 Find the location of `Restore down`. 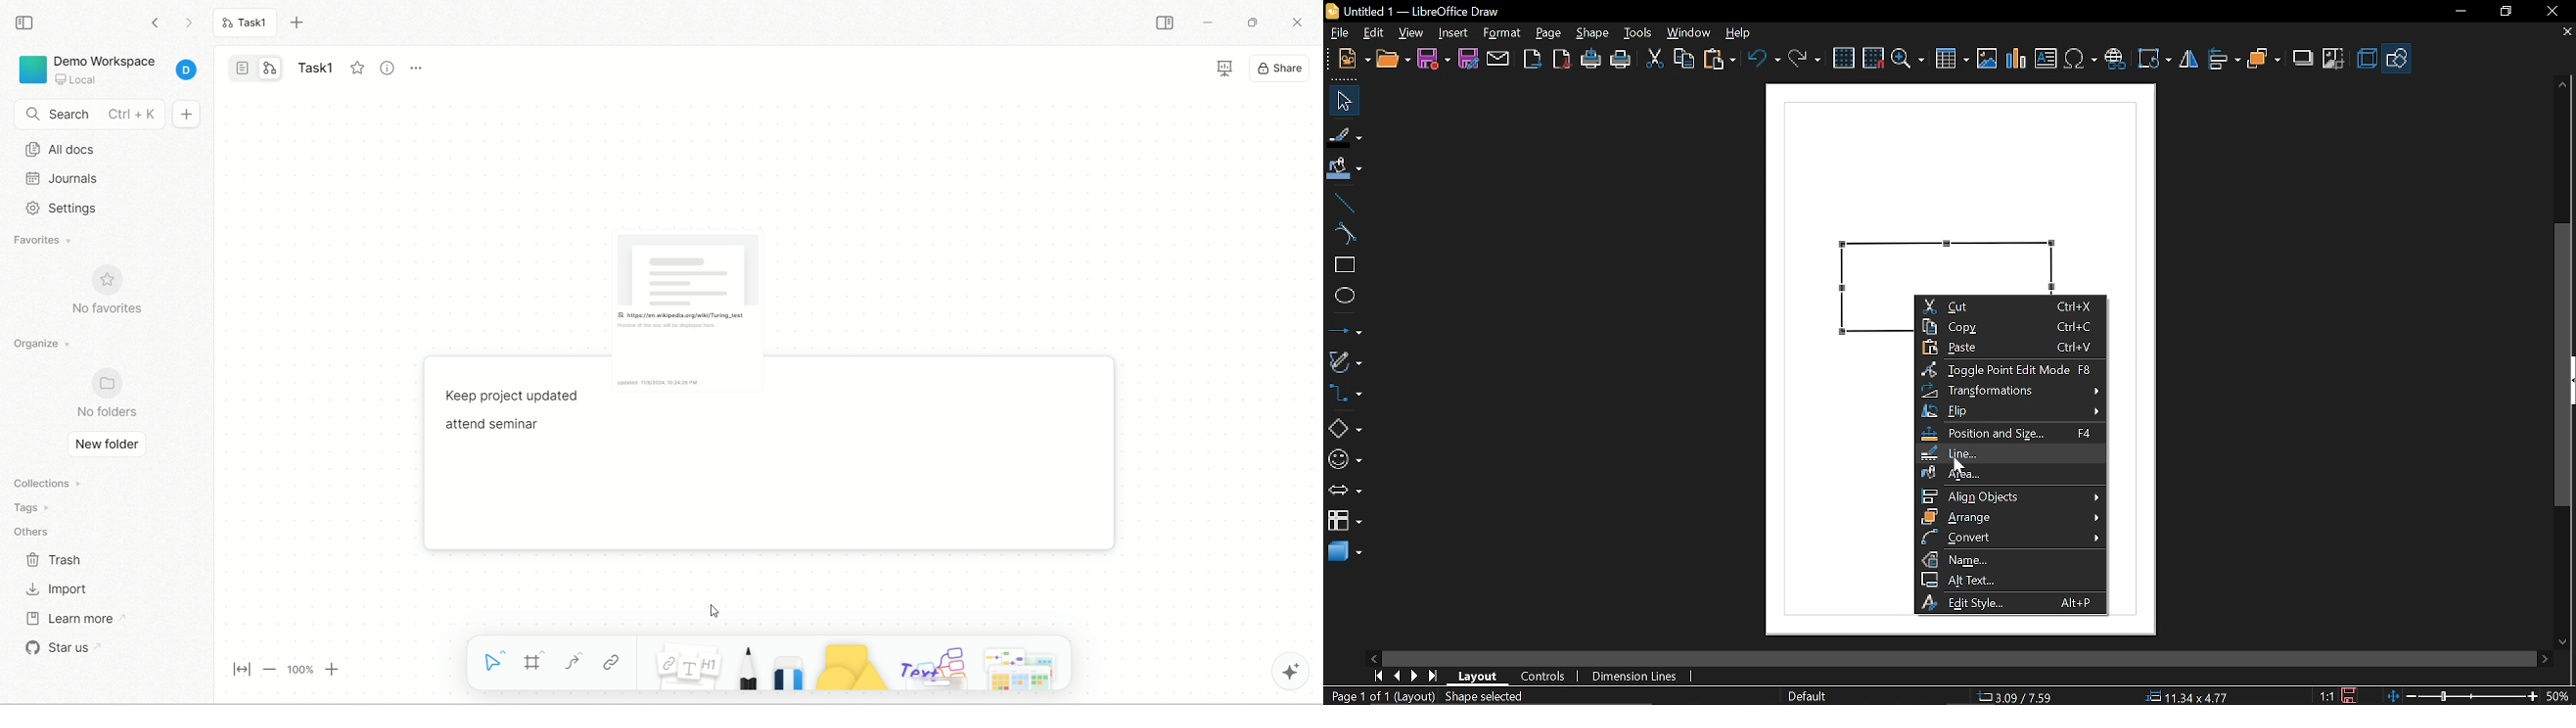

Restore down is located at coordinates (2503, 13).